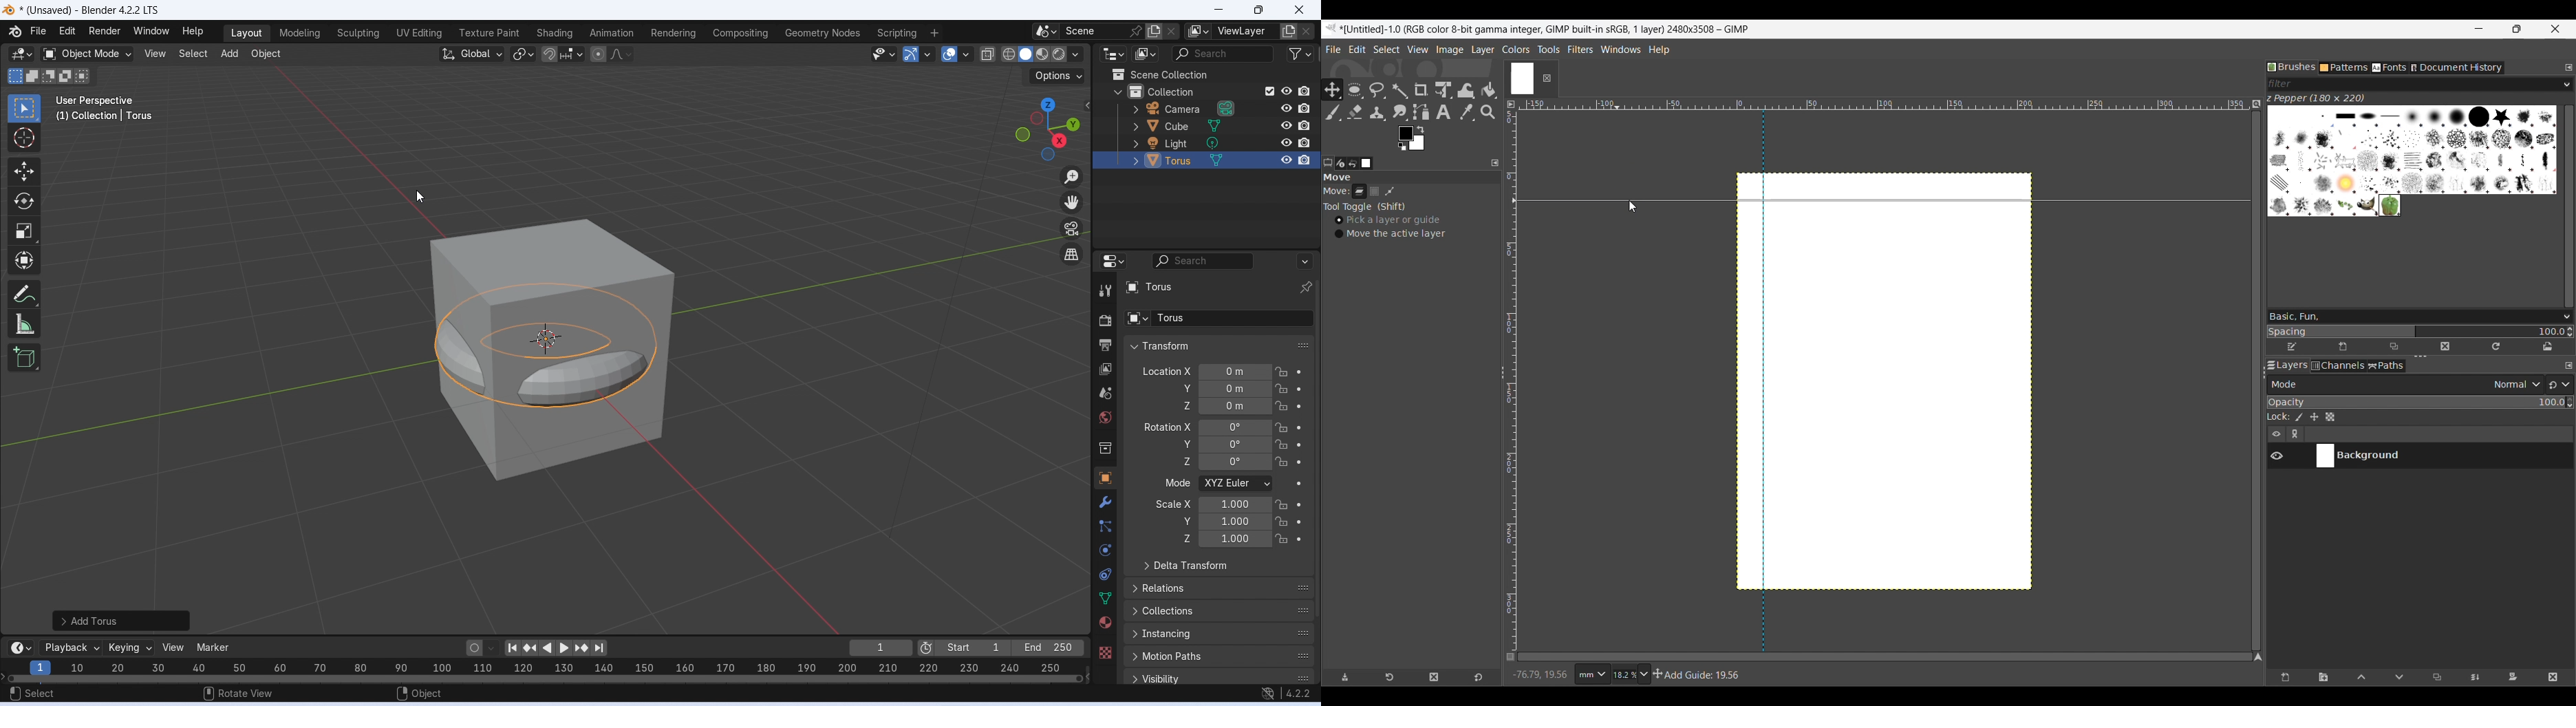 The height and width of the screenshot is (728, 2576). Describe the element at coordinates (531, 648) in the screenshot. I see `Jump to keyframe` at that location.